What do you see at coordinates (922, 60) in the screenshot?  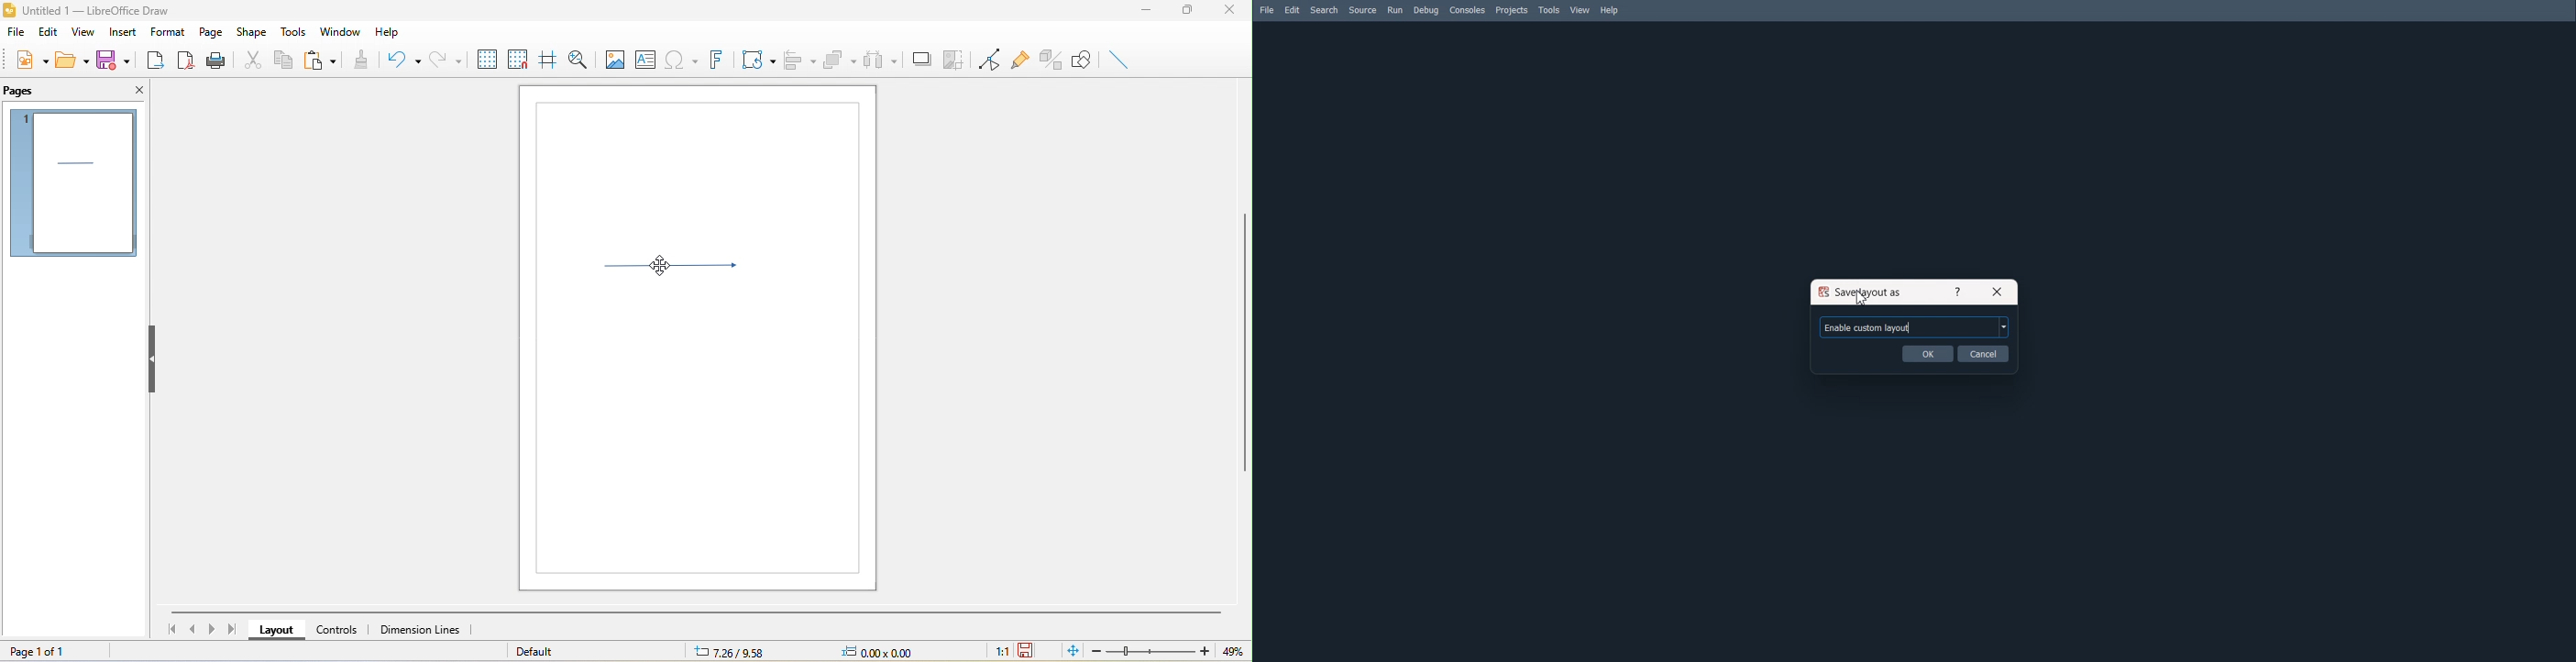 I see `shadow` at bounding box center [922, 60].